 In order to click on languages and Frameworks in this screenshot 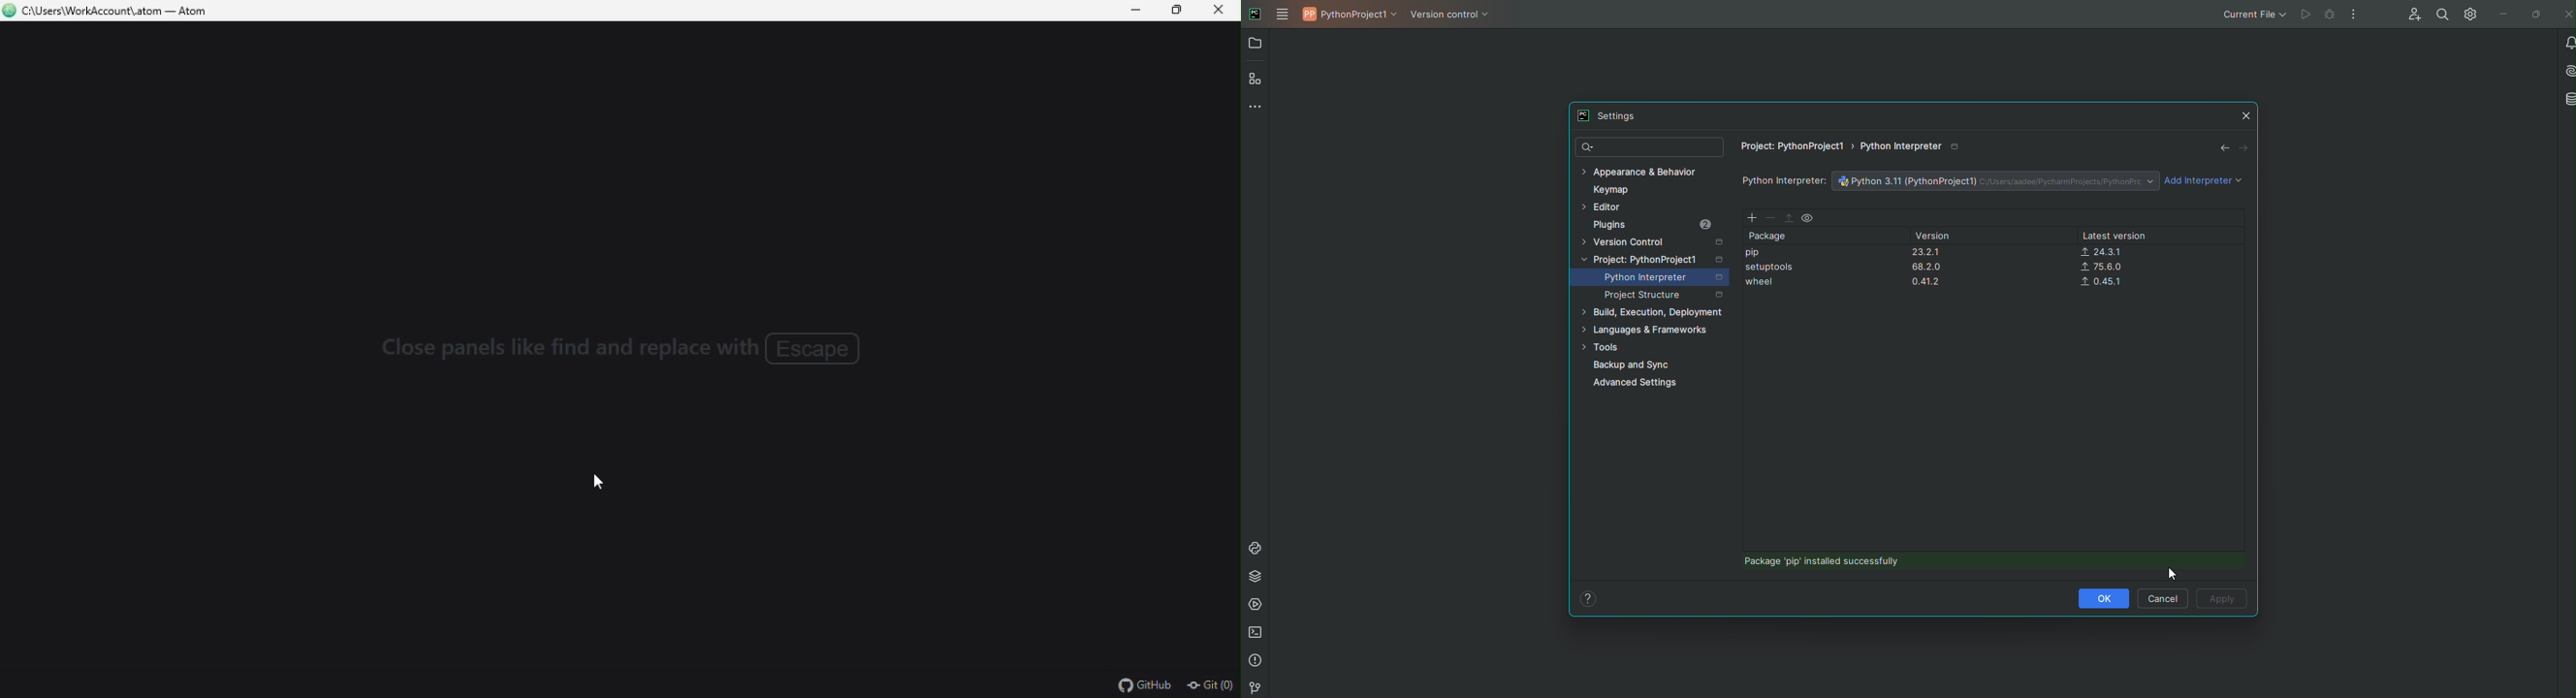, I will do `click(1650, 329)`.